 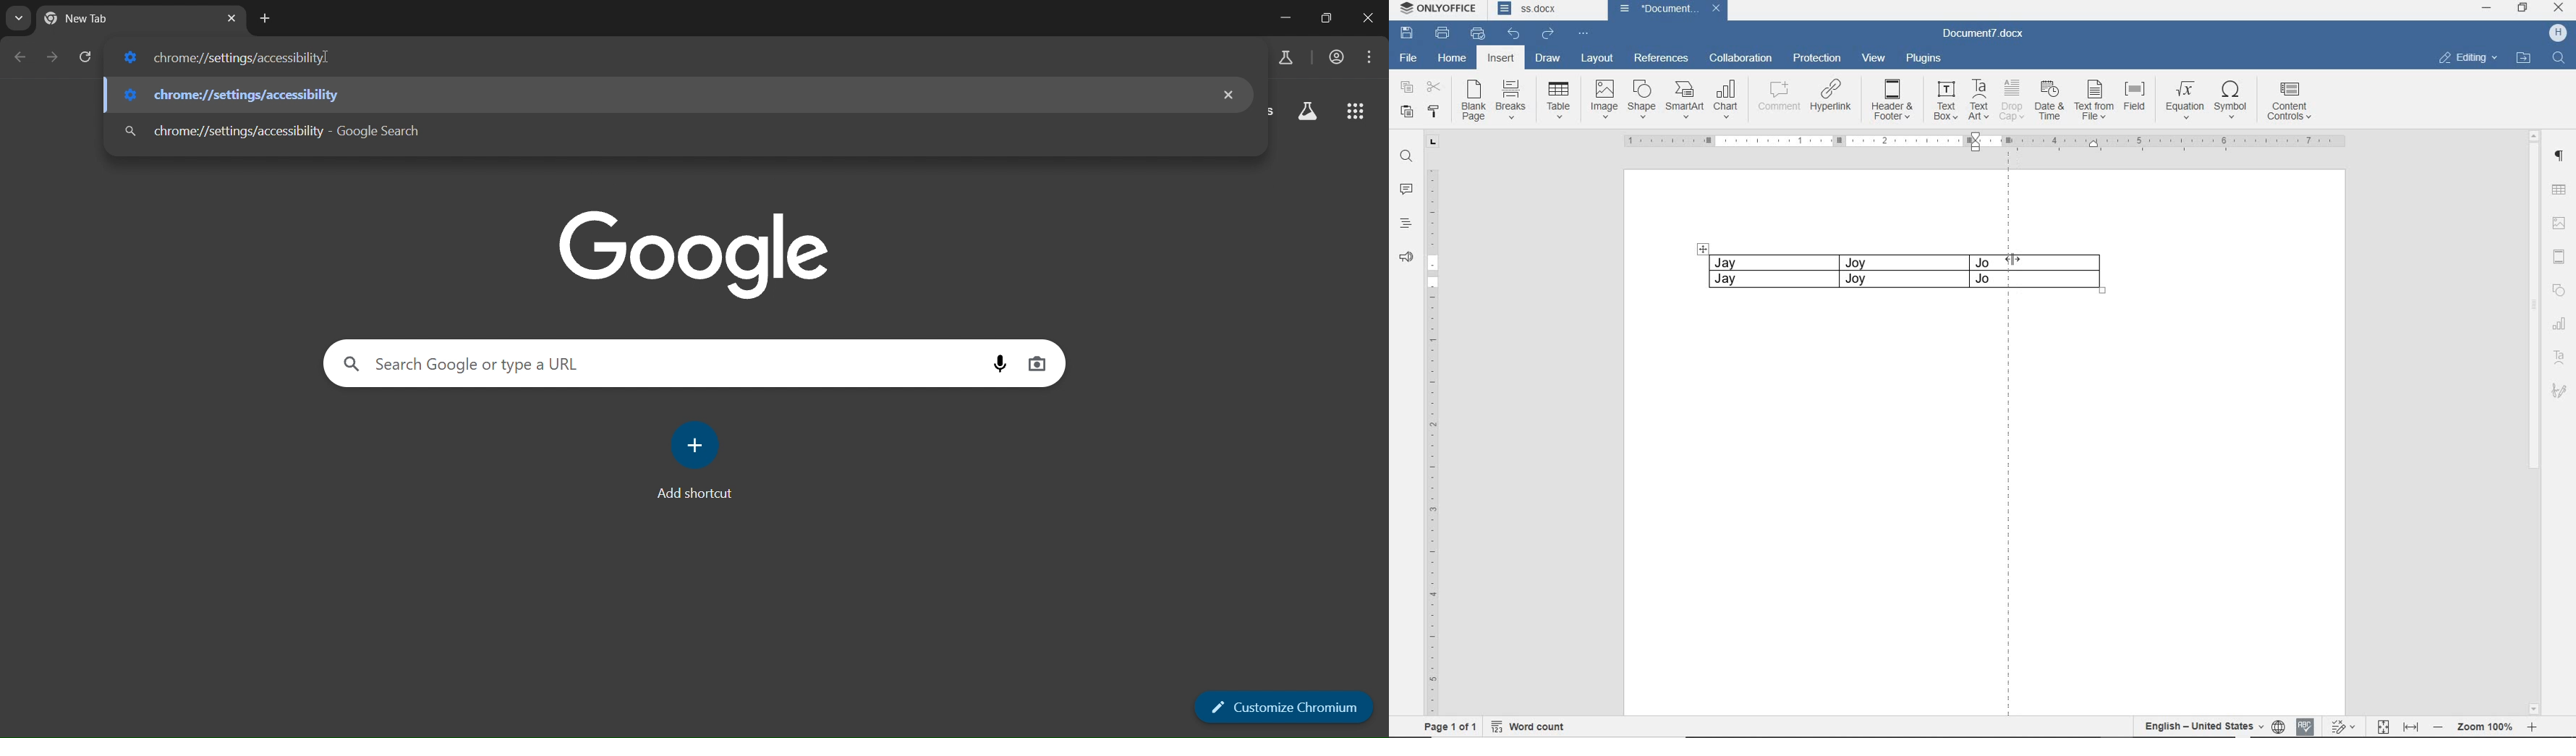 What do you see at coordinates (1684, 100) in the screenshot?
I see `SMARTART` at bounding box center [1684, 100].